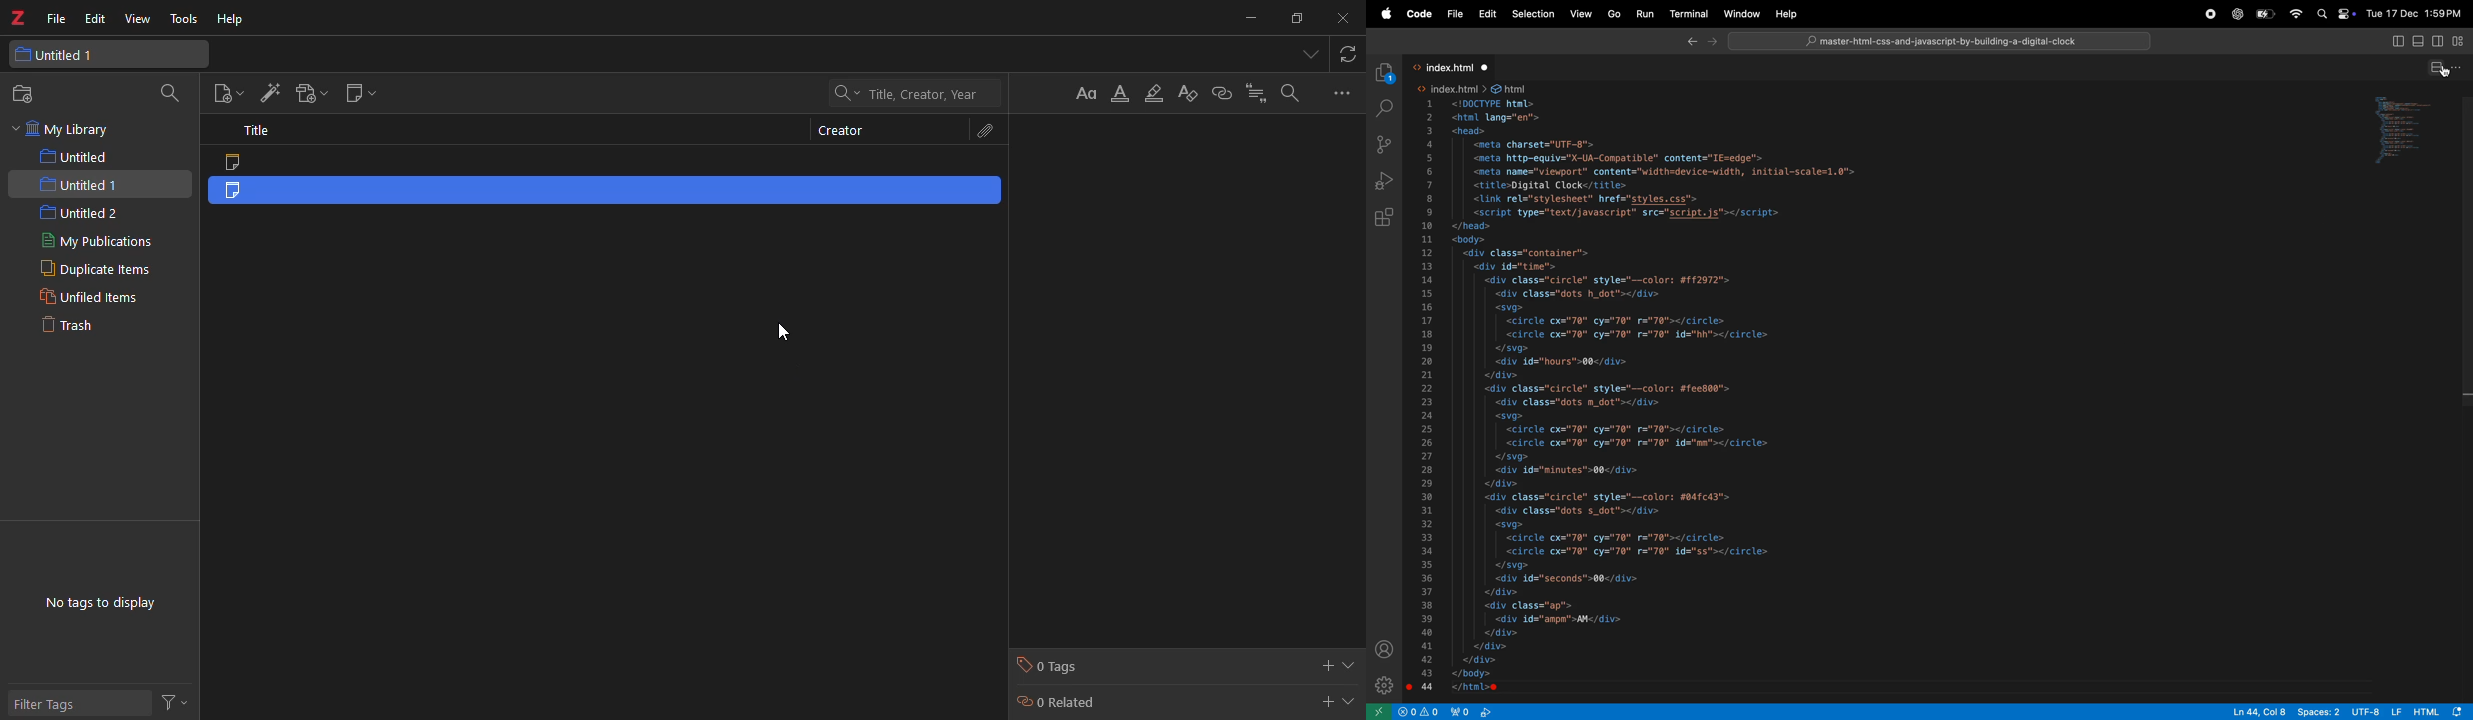 The image size is (2492, 728). Describe the element at coordinates (1384, 143) in the screenshot. I see `source control` at that location.